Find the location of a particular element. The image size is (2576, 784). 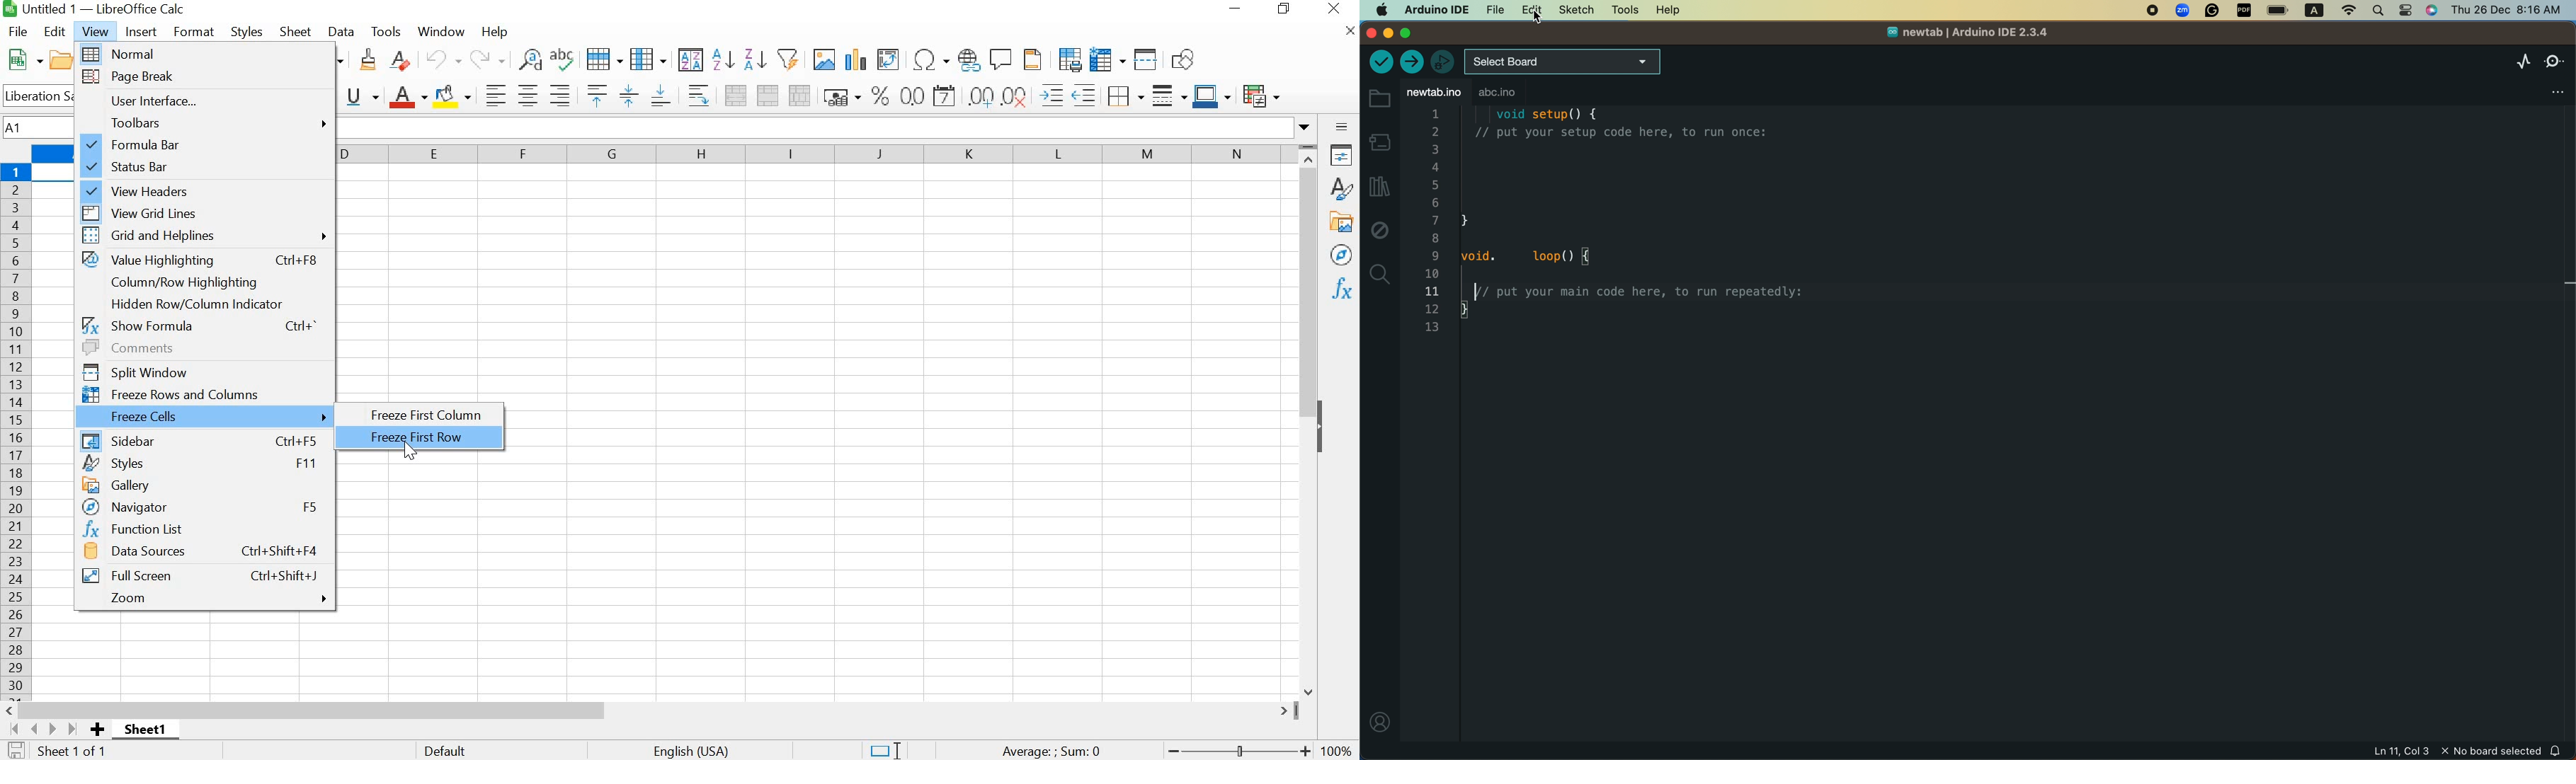

FILE NAME is located at coordinates (96, 10).